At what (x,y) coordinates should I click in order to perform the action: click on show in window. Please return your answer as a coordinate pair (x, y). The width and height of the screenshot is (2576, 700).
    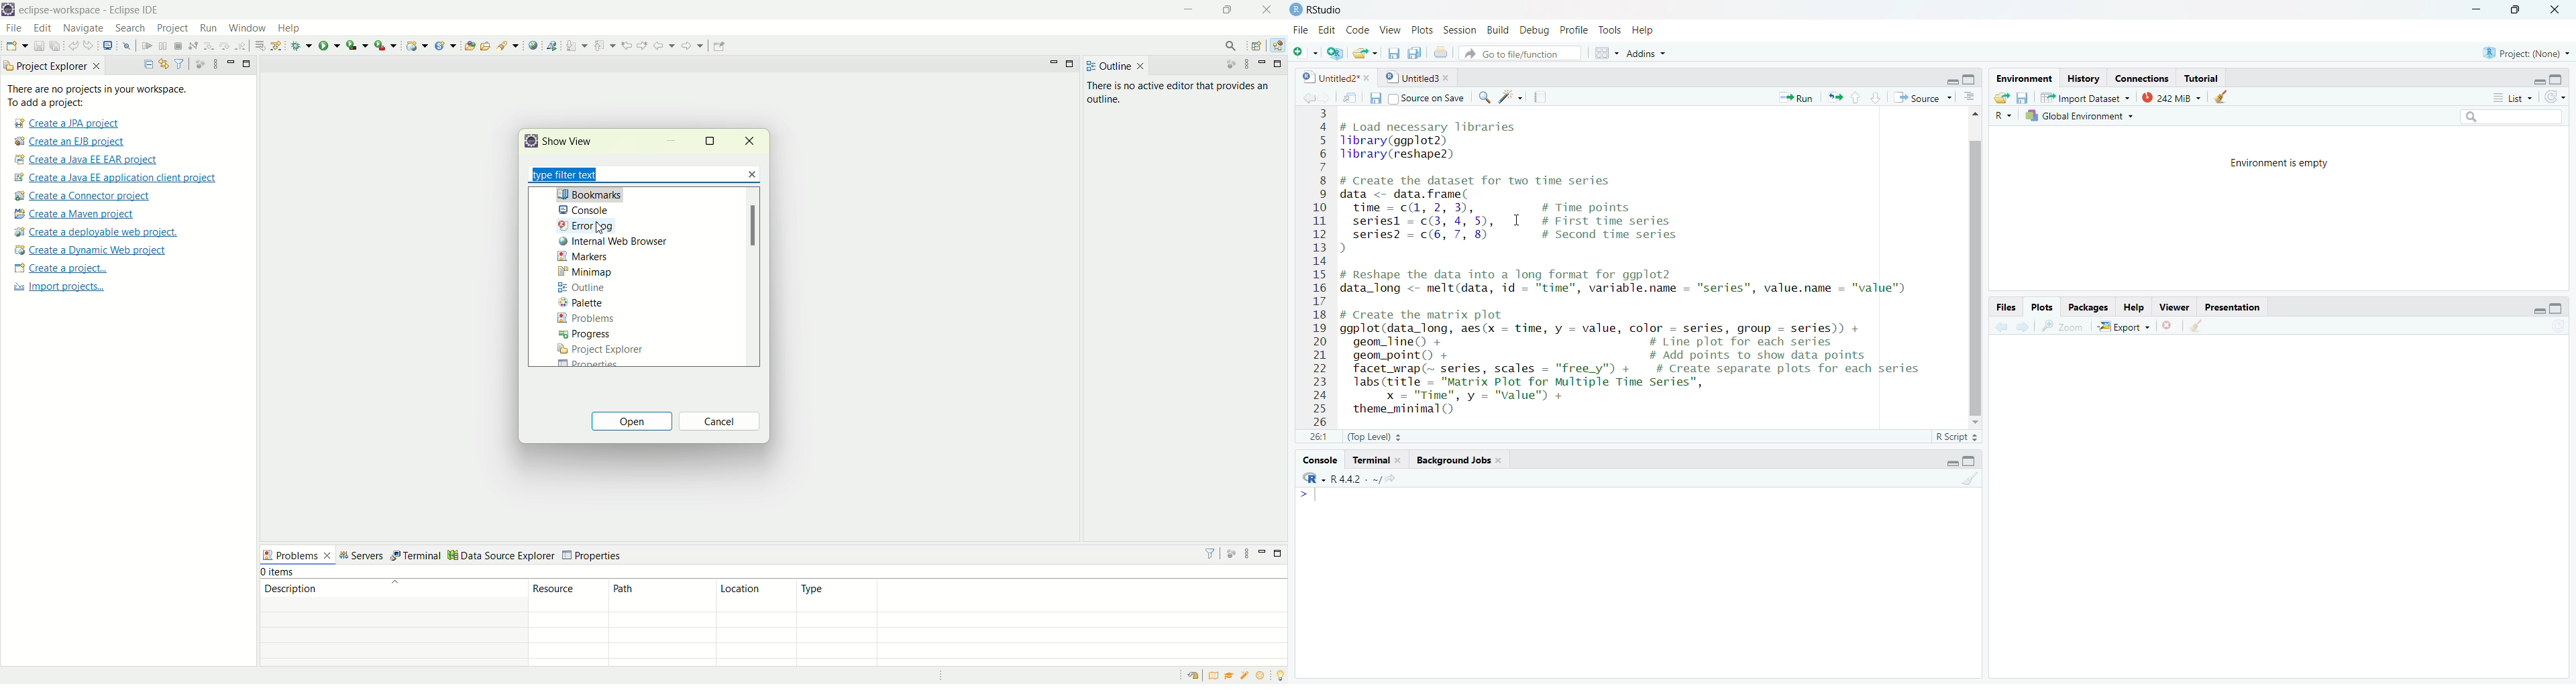
    Looking at the image, I should click on (1352, 97).